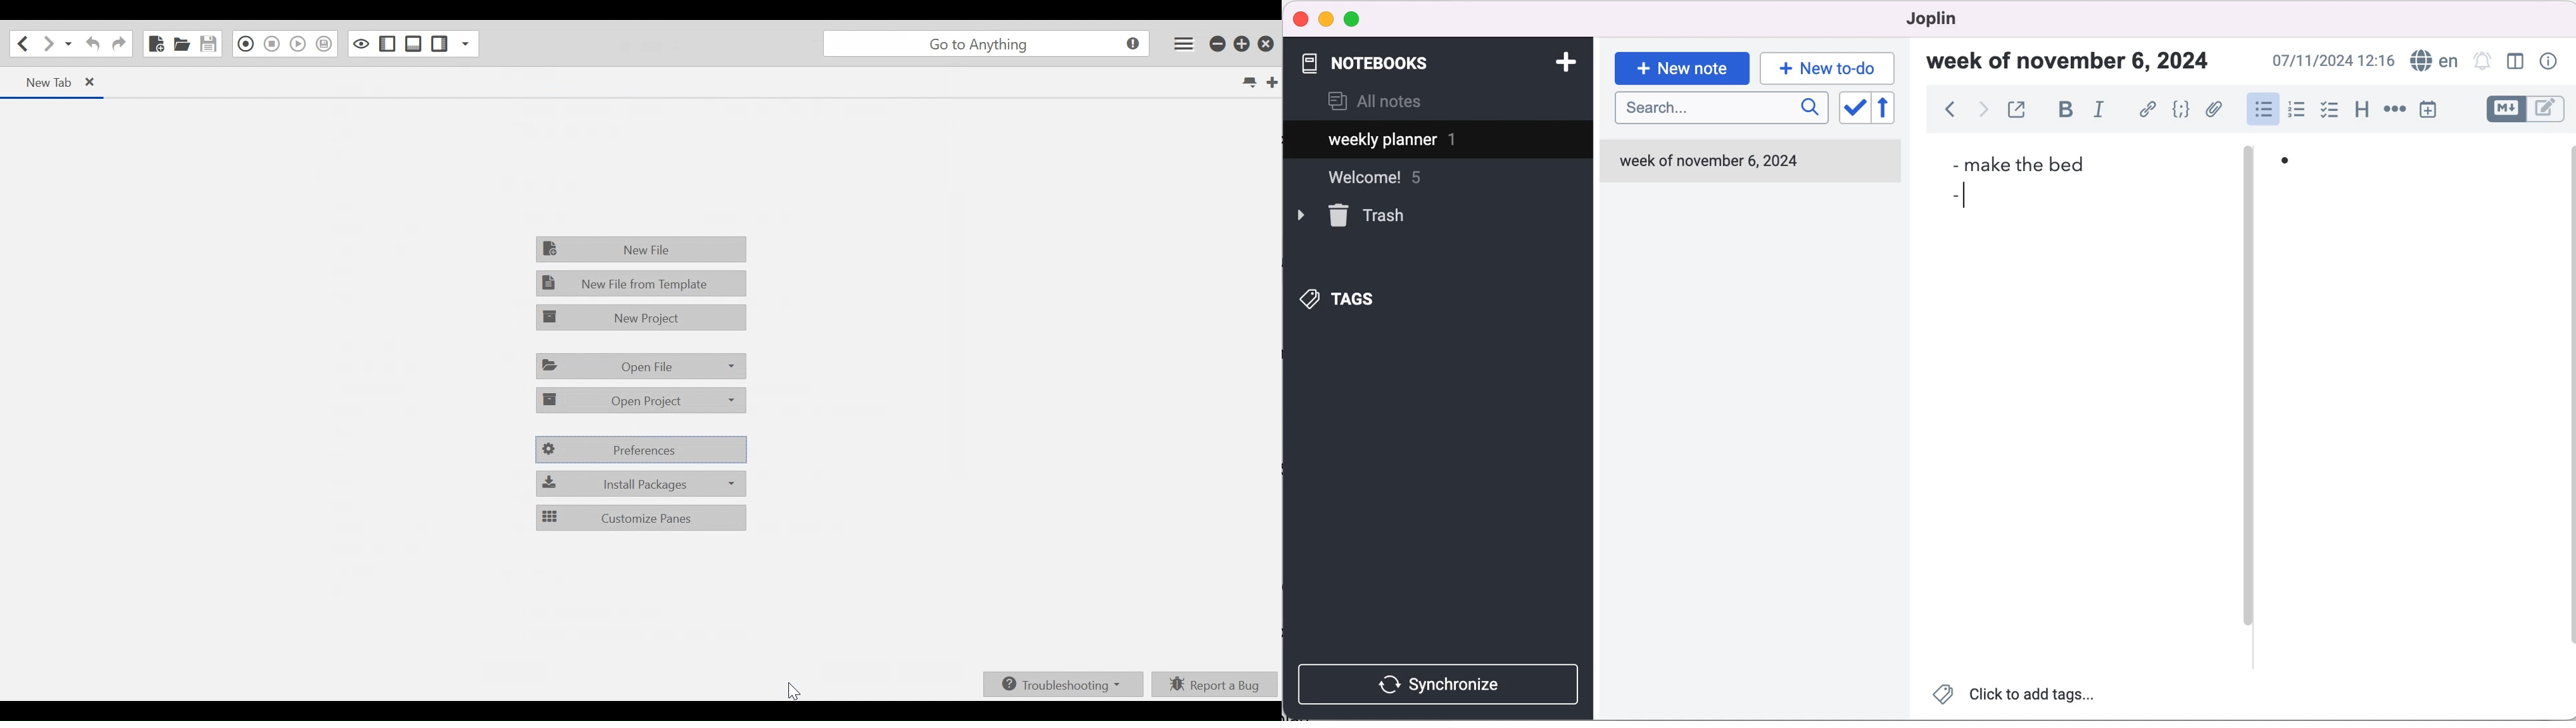  Describe the element at coordinates (2331, 61) in the screenshot. I see `07/11/2024 09:03` at that location.